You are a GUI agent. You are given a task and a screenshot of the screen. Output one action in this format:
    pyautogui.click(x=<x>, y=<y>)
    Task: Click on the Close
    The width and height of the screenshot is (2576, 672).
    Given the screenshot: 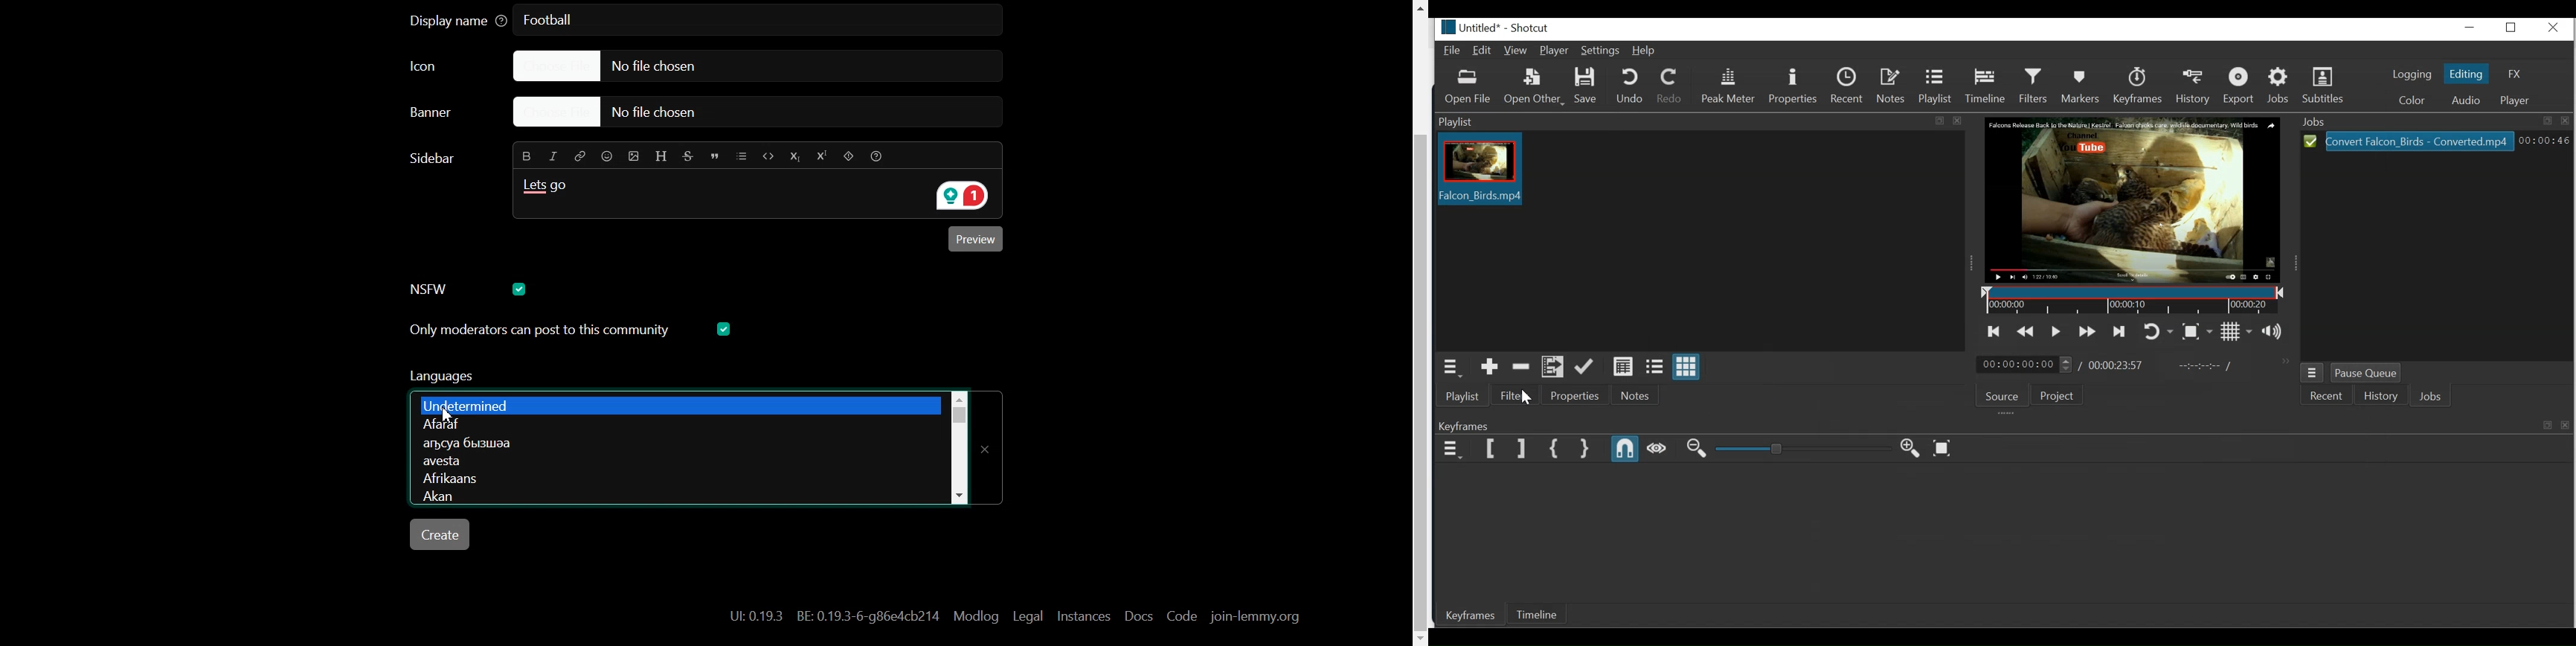 What is the action you would take?
    pyautogui.click(x=2556, y=28)
    